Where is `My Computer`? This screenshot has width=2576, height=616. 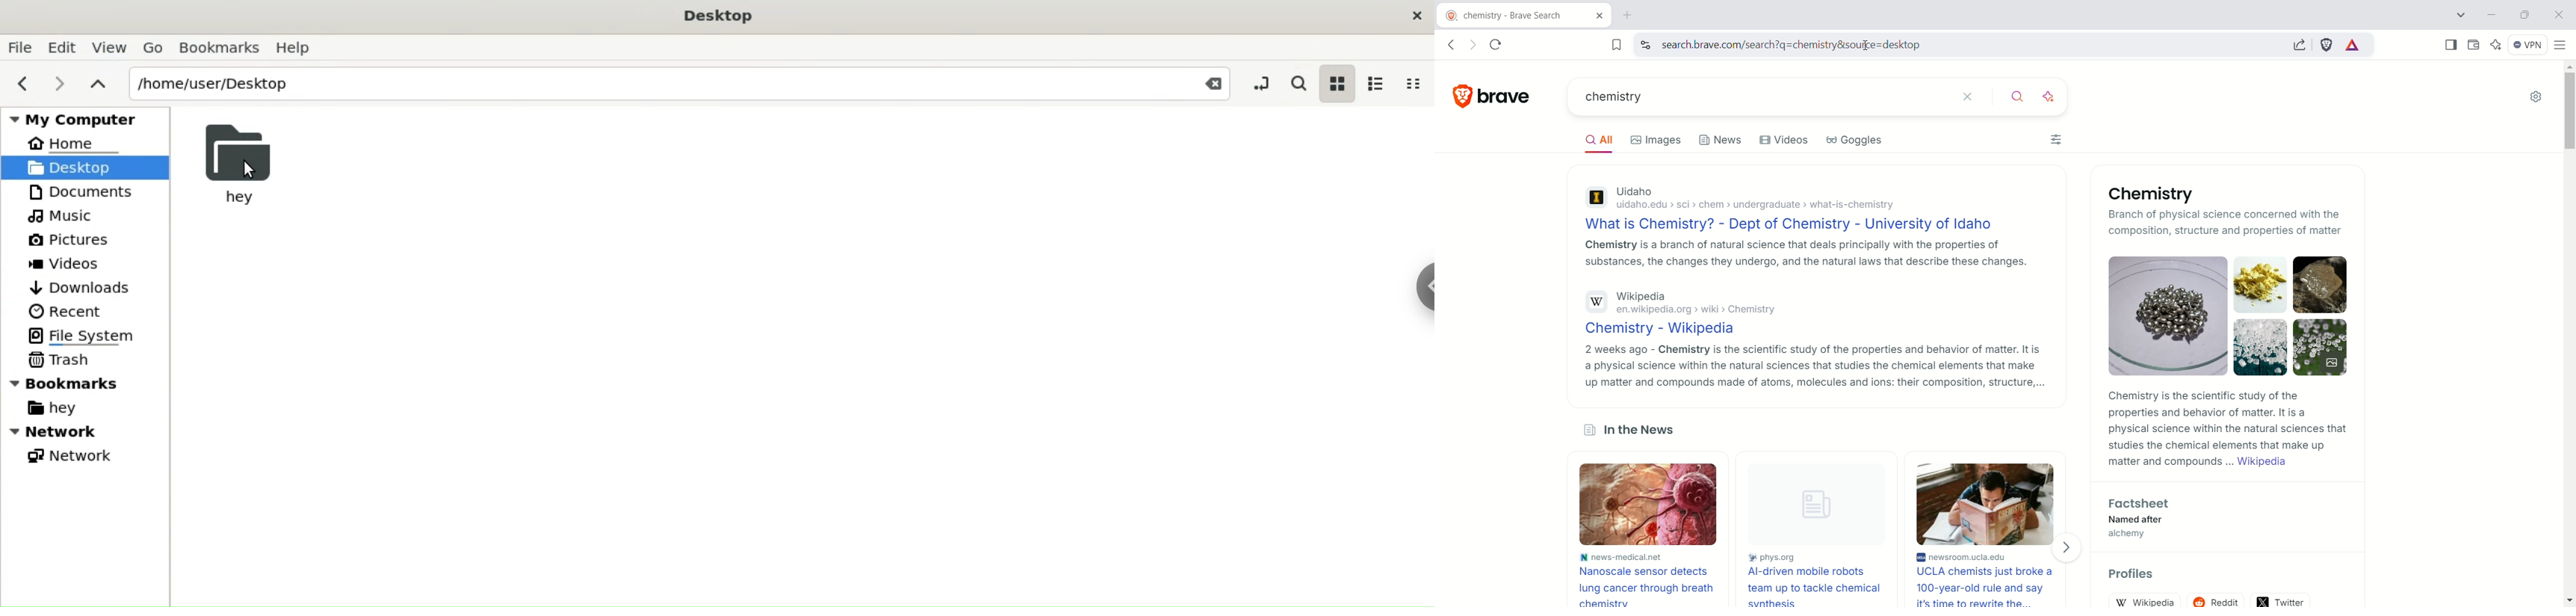
My Computer is located at coordinates (81, 117).